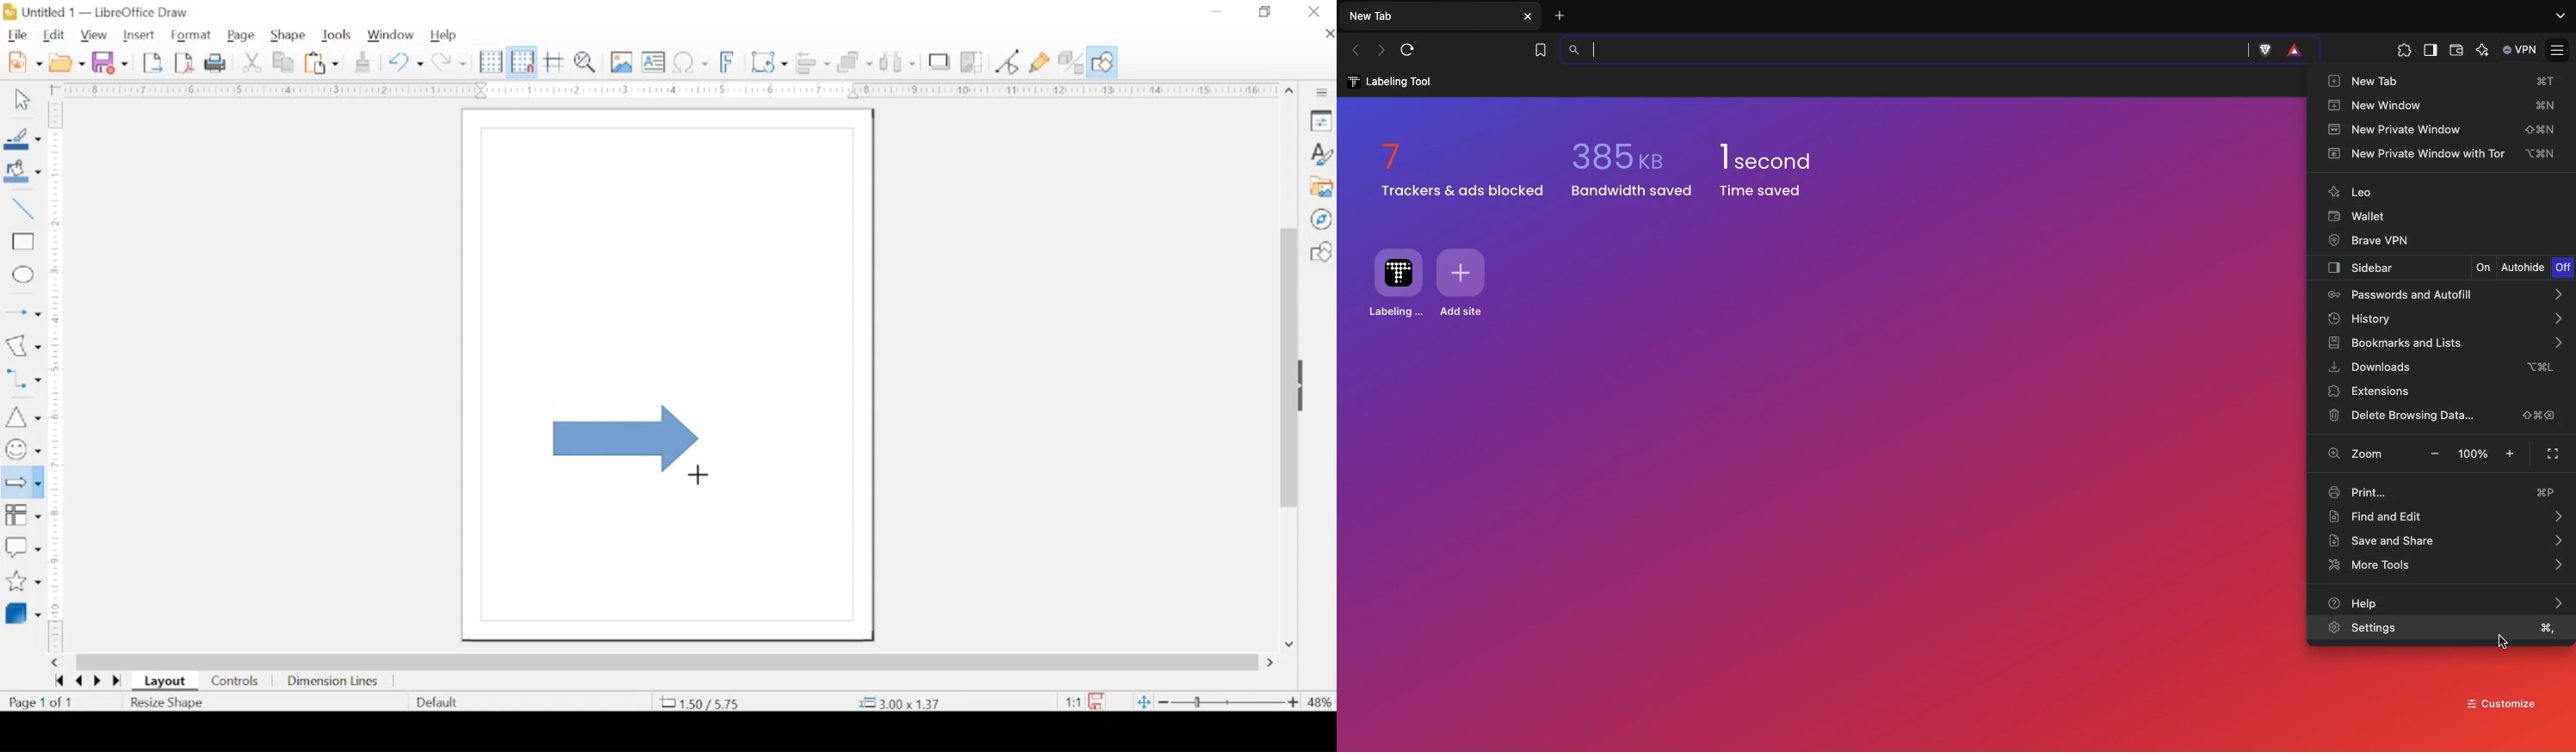 This screenshot has width=2576, height=756. I want to click on tools, so click(338, 34).